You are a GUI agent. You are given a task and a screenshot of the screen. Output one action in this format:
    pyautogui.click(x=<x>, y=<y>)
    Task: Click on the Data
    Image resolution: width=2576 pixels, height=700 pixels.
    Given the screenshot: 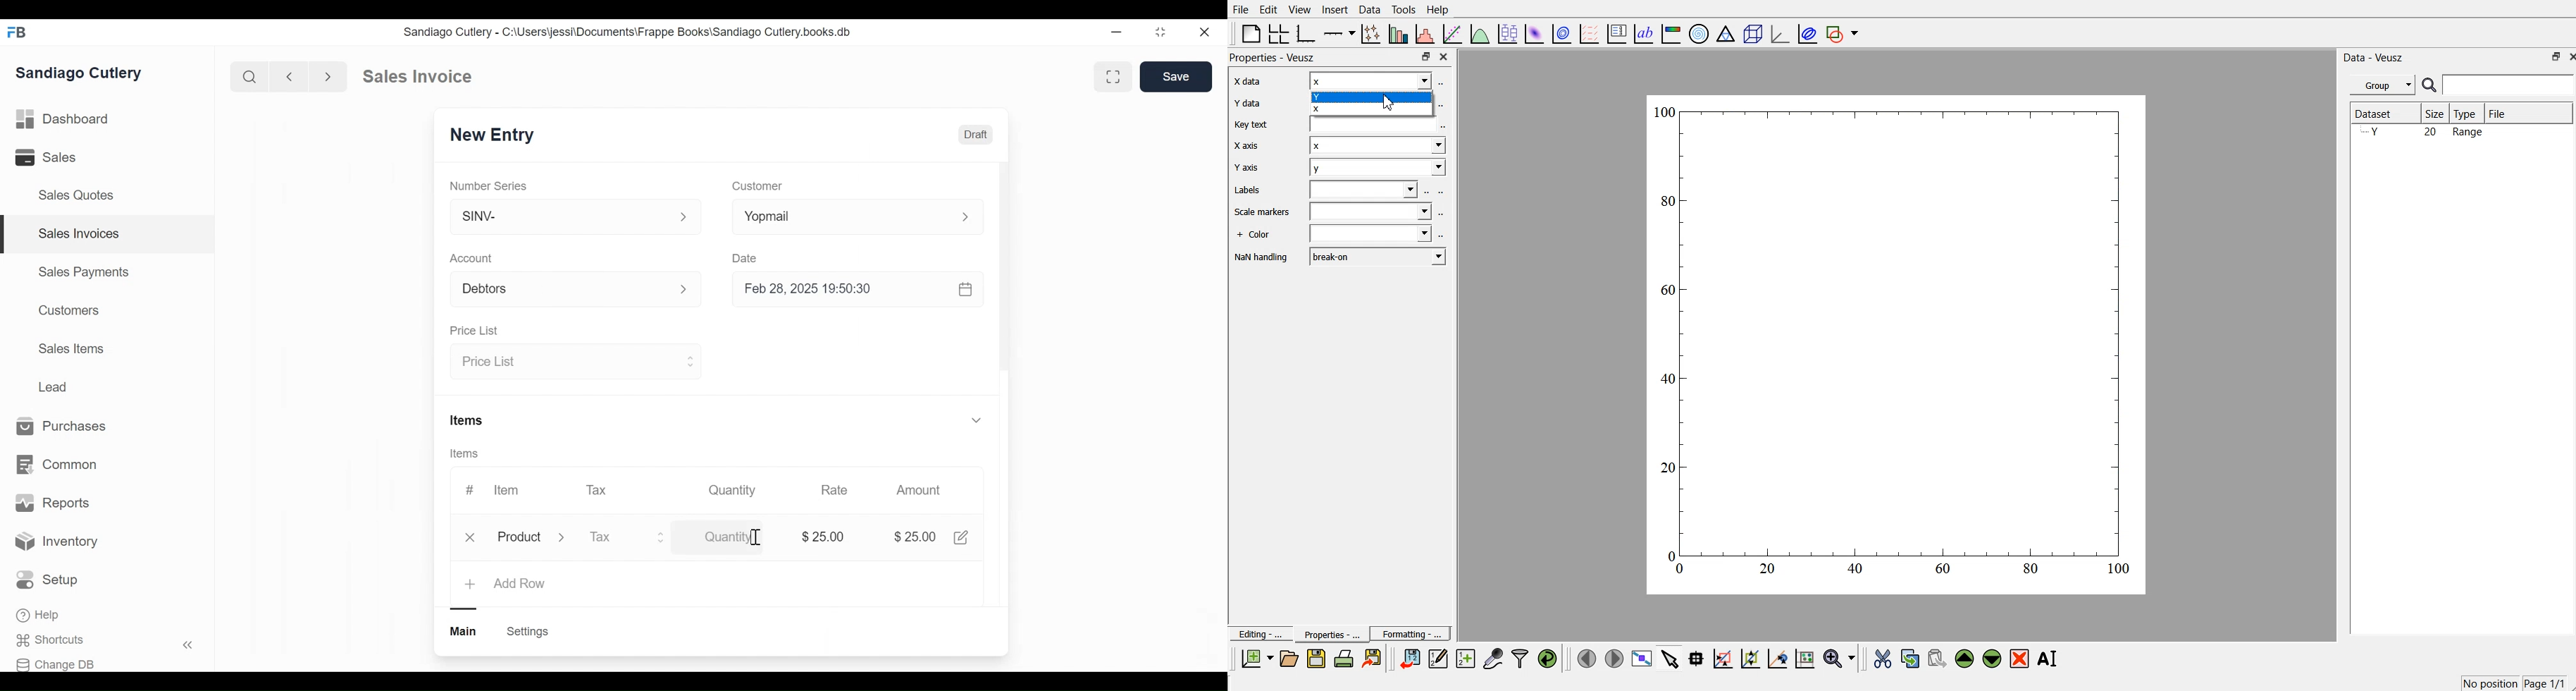 What is the action you would take?
    pyautogui.click(x=1370, y=9)
    